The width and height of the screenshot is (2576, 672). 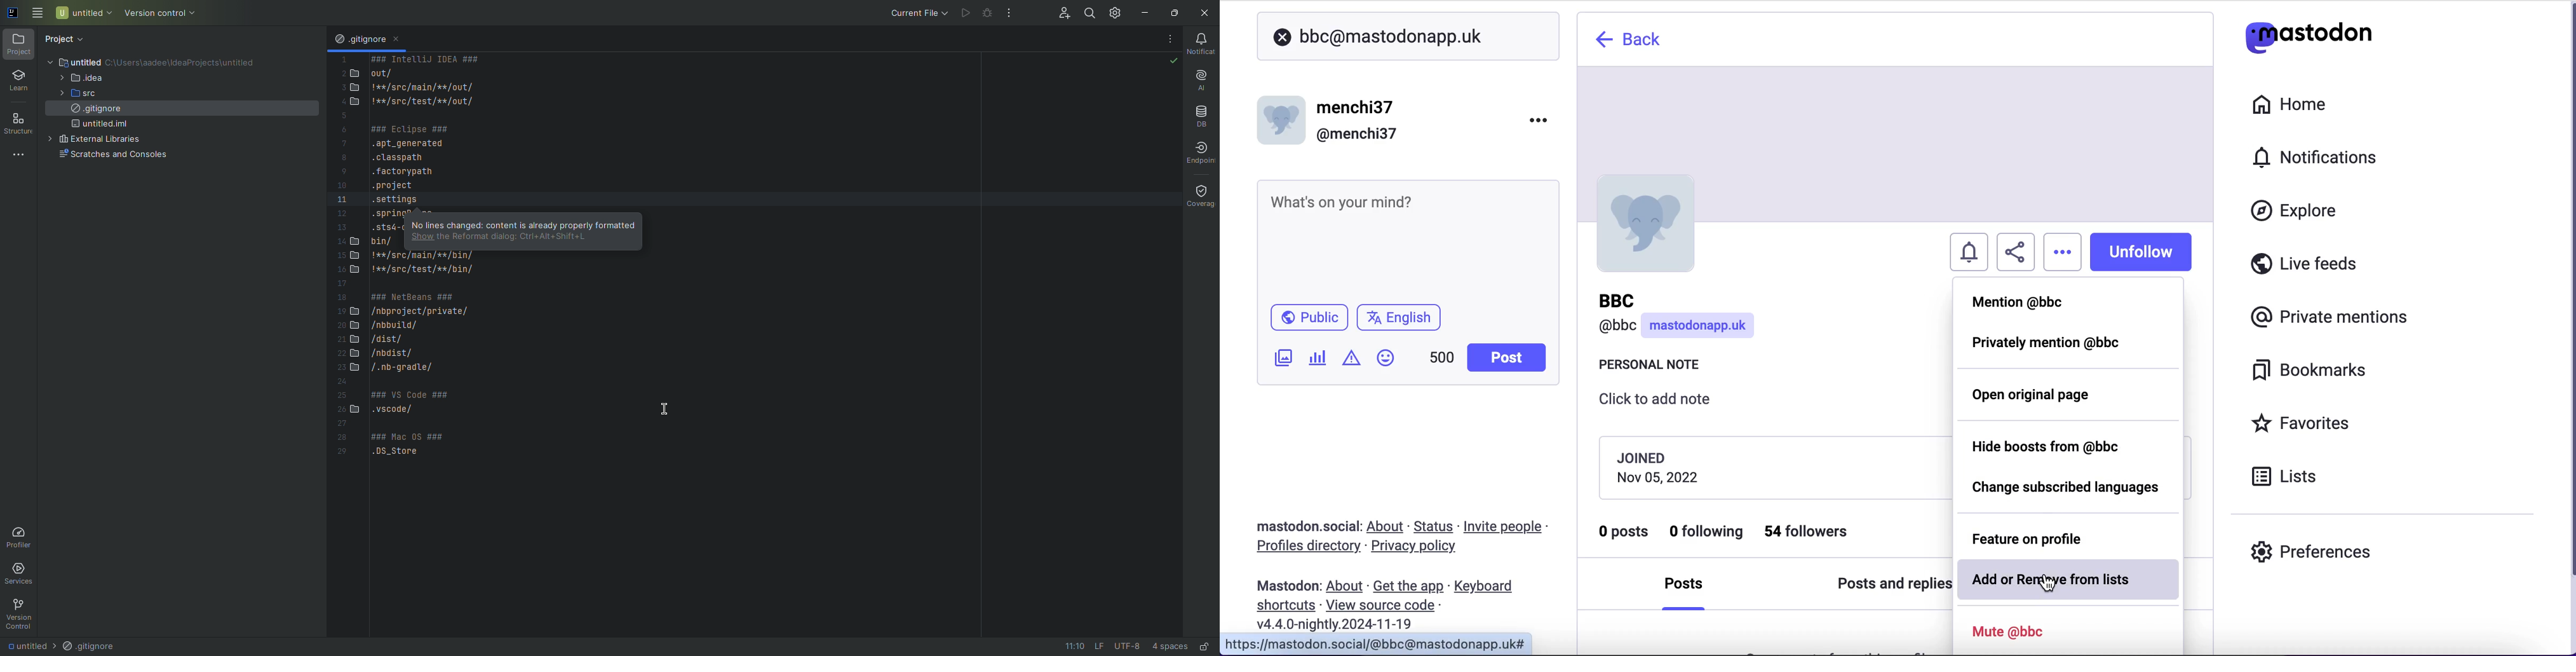 I want to click on user name, so click(x=1330, y=120).